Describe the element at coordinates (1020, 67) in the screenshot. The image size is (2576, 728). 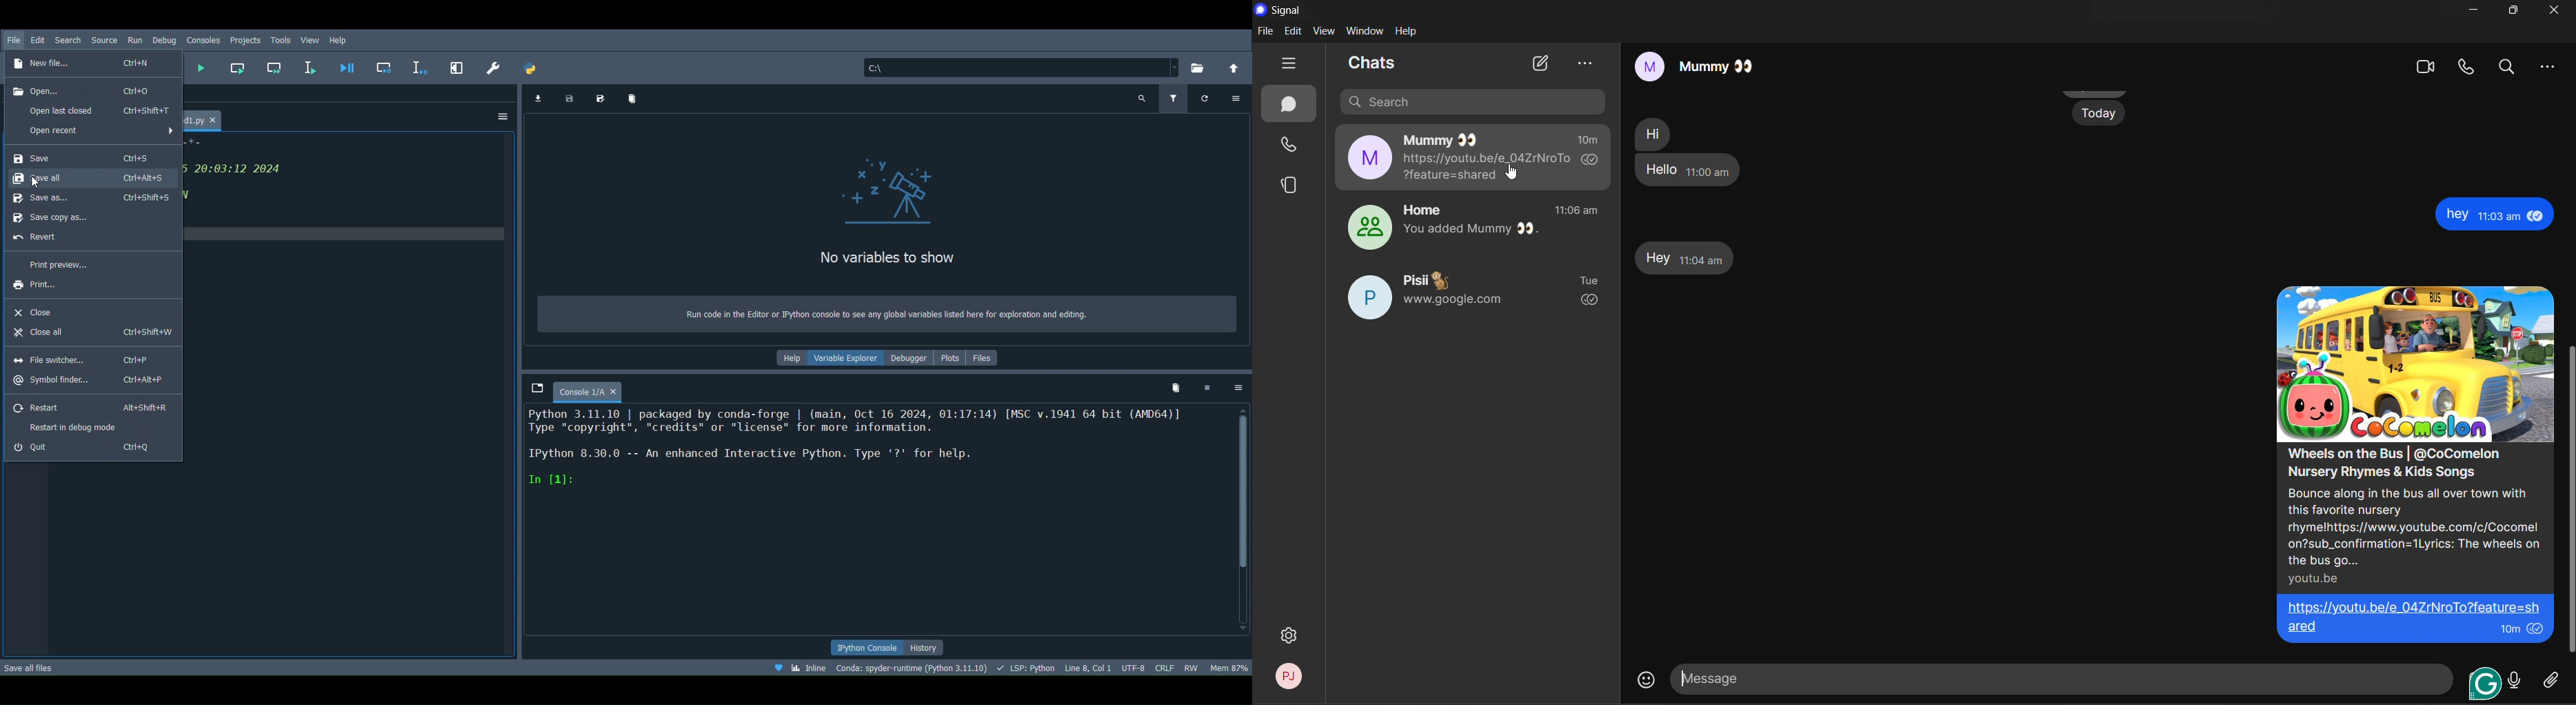
I see `C: (file path)` at that location.